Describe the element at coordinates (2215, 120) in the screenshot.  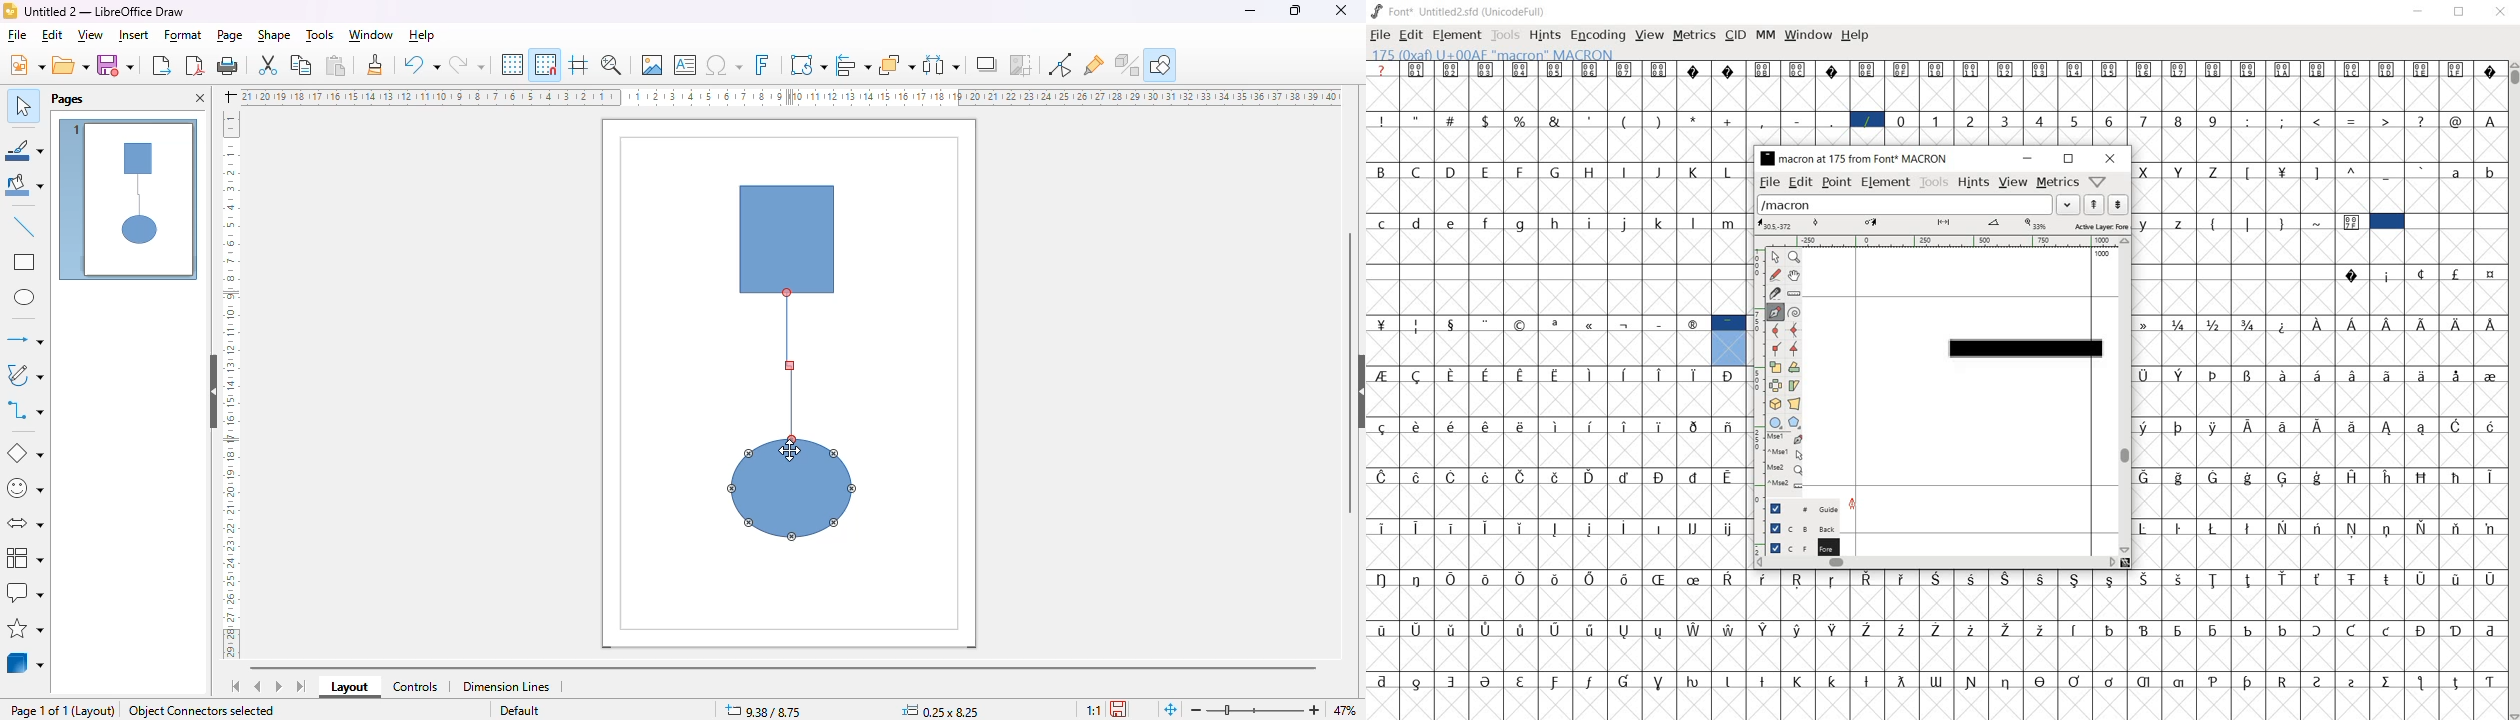
I see `9` at that location.